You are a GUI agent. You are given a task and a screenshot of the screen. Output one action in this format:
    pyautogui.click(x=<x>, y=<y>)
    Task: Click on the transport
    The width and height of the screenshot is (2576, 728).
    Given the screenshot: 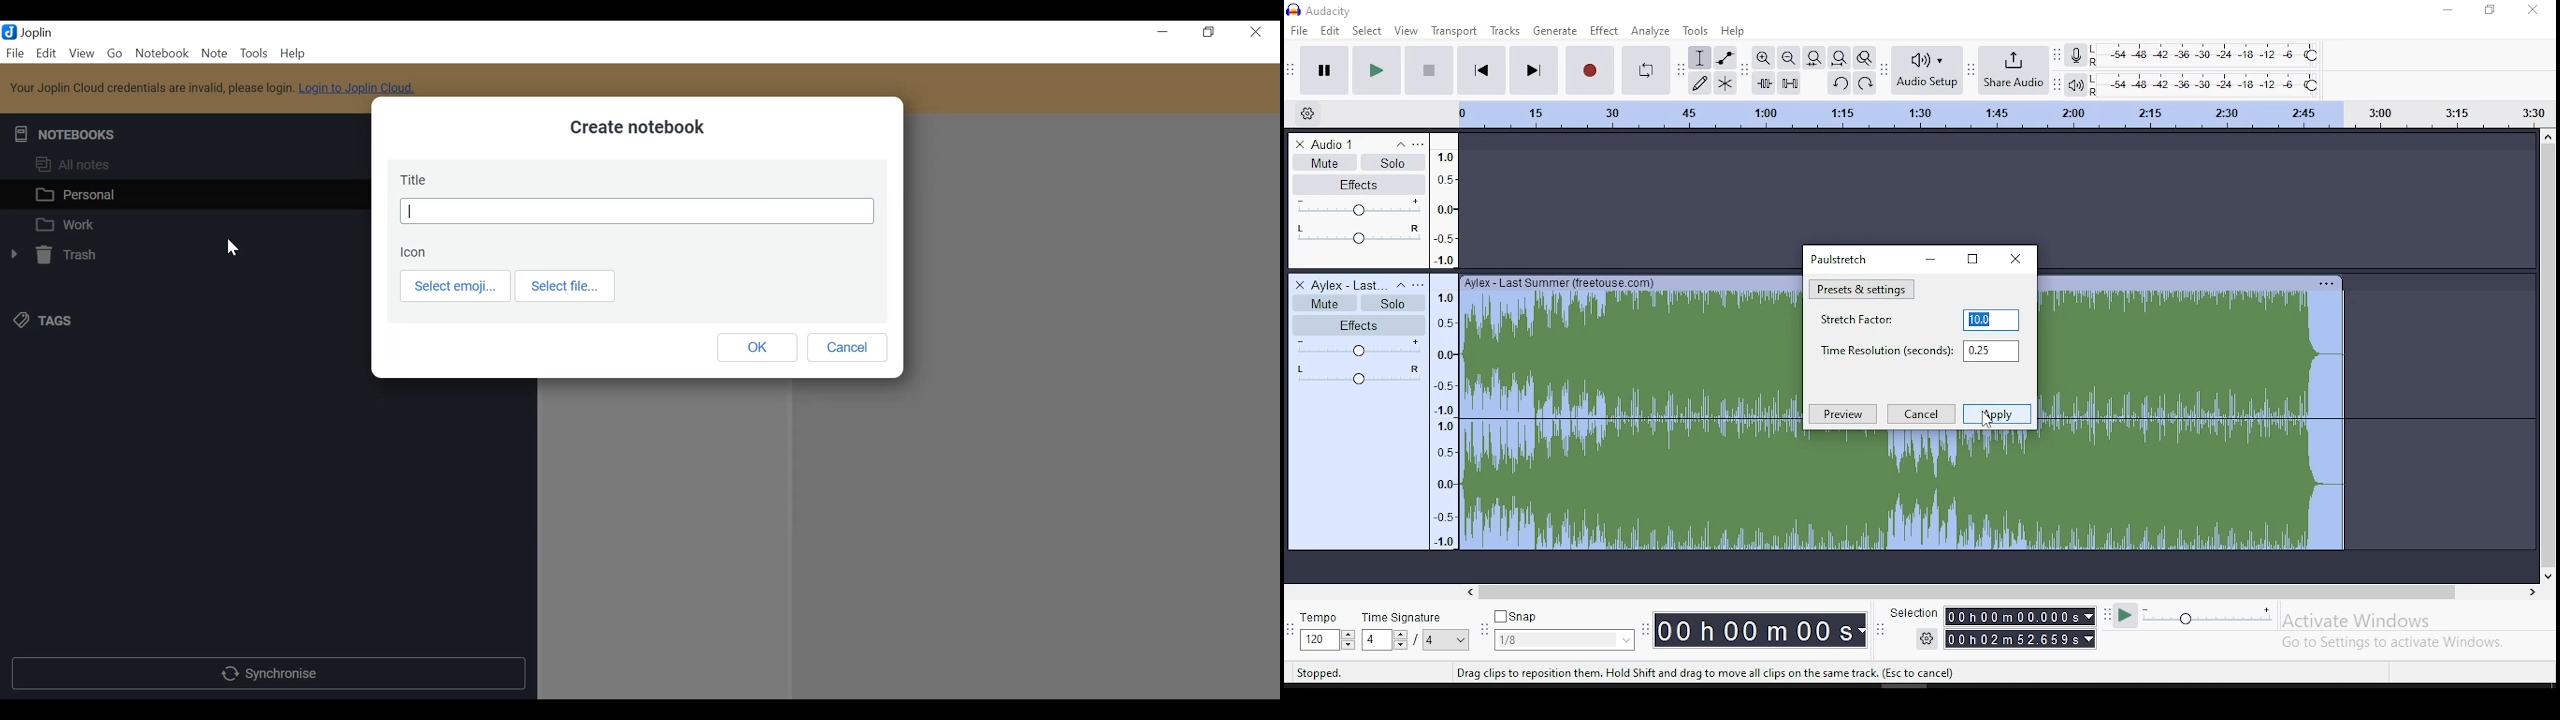 What is the action you would take?
    pyautogui.click(x=1454, y=31)
    